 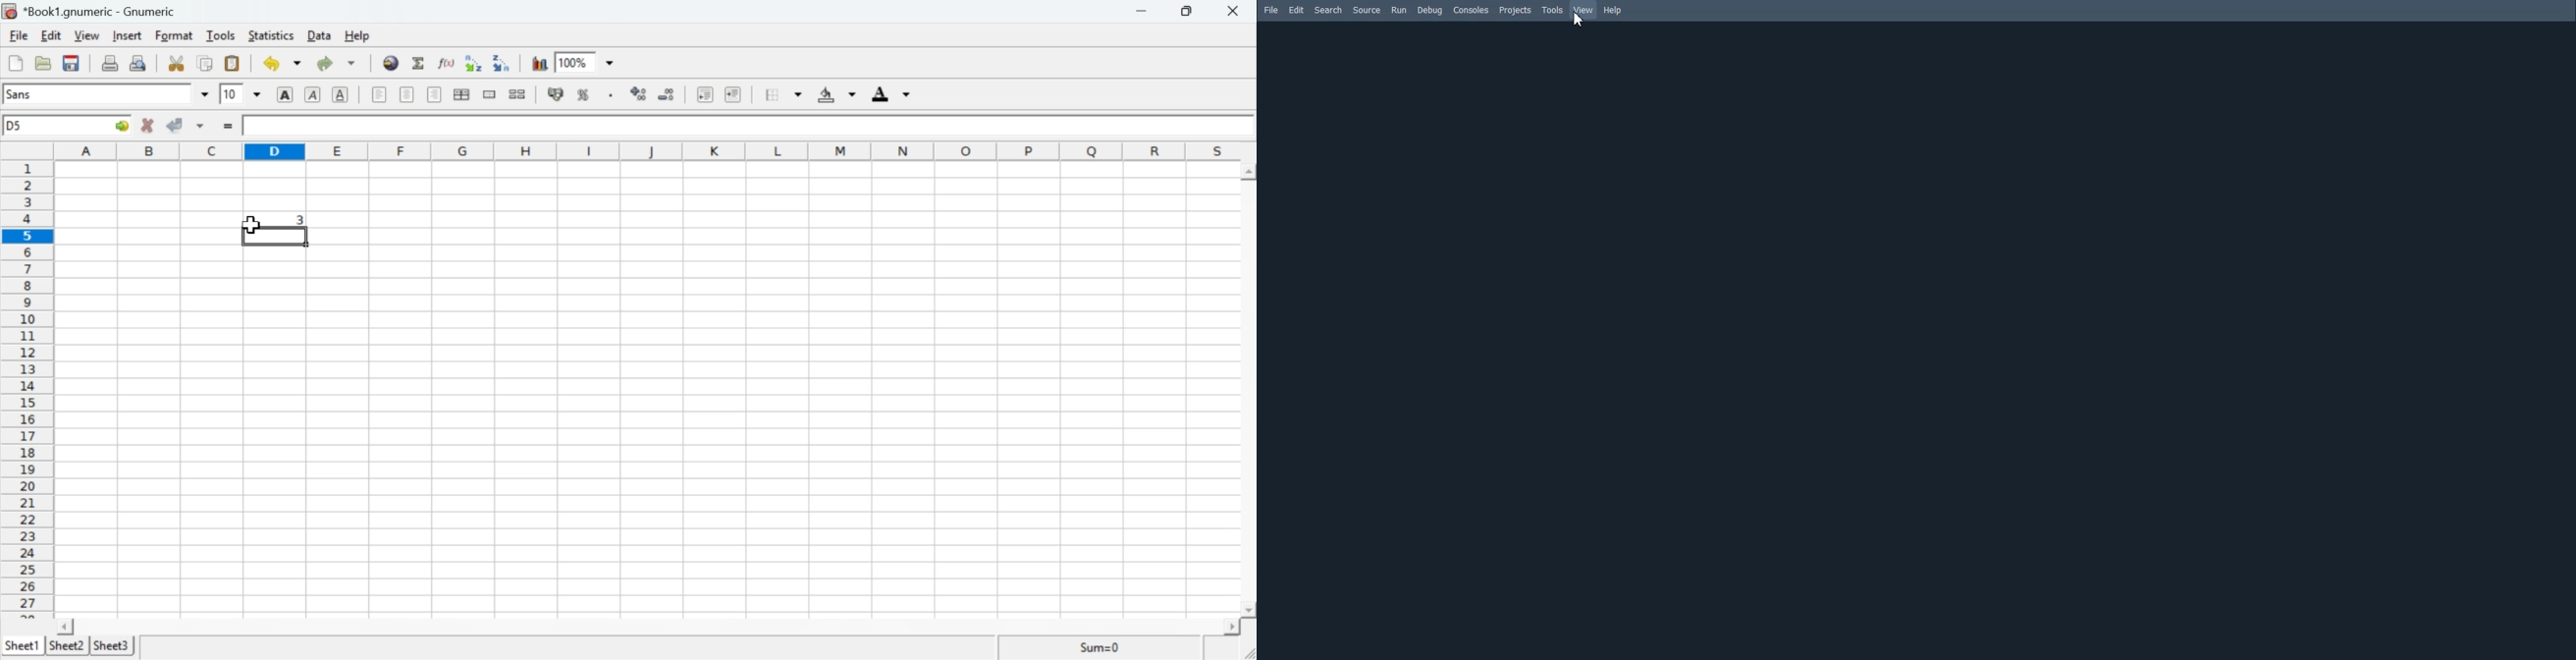 I want to click on Decrease Indent, so click(x=703, y=96).